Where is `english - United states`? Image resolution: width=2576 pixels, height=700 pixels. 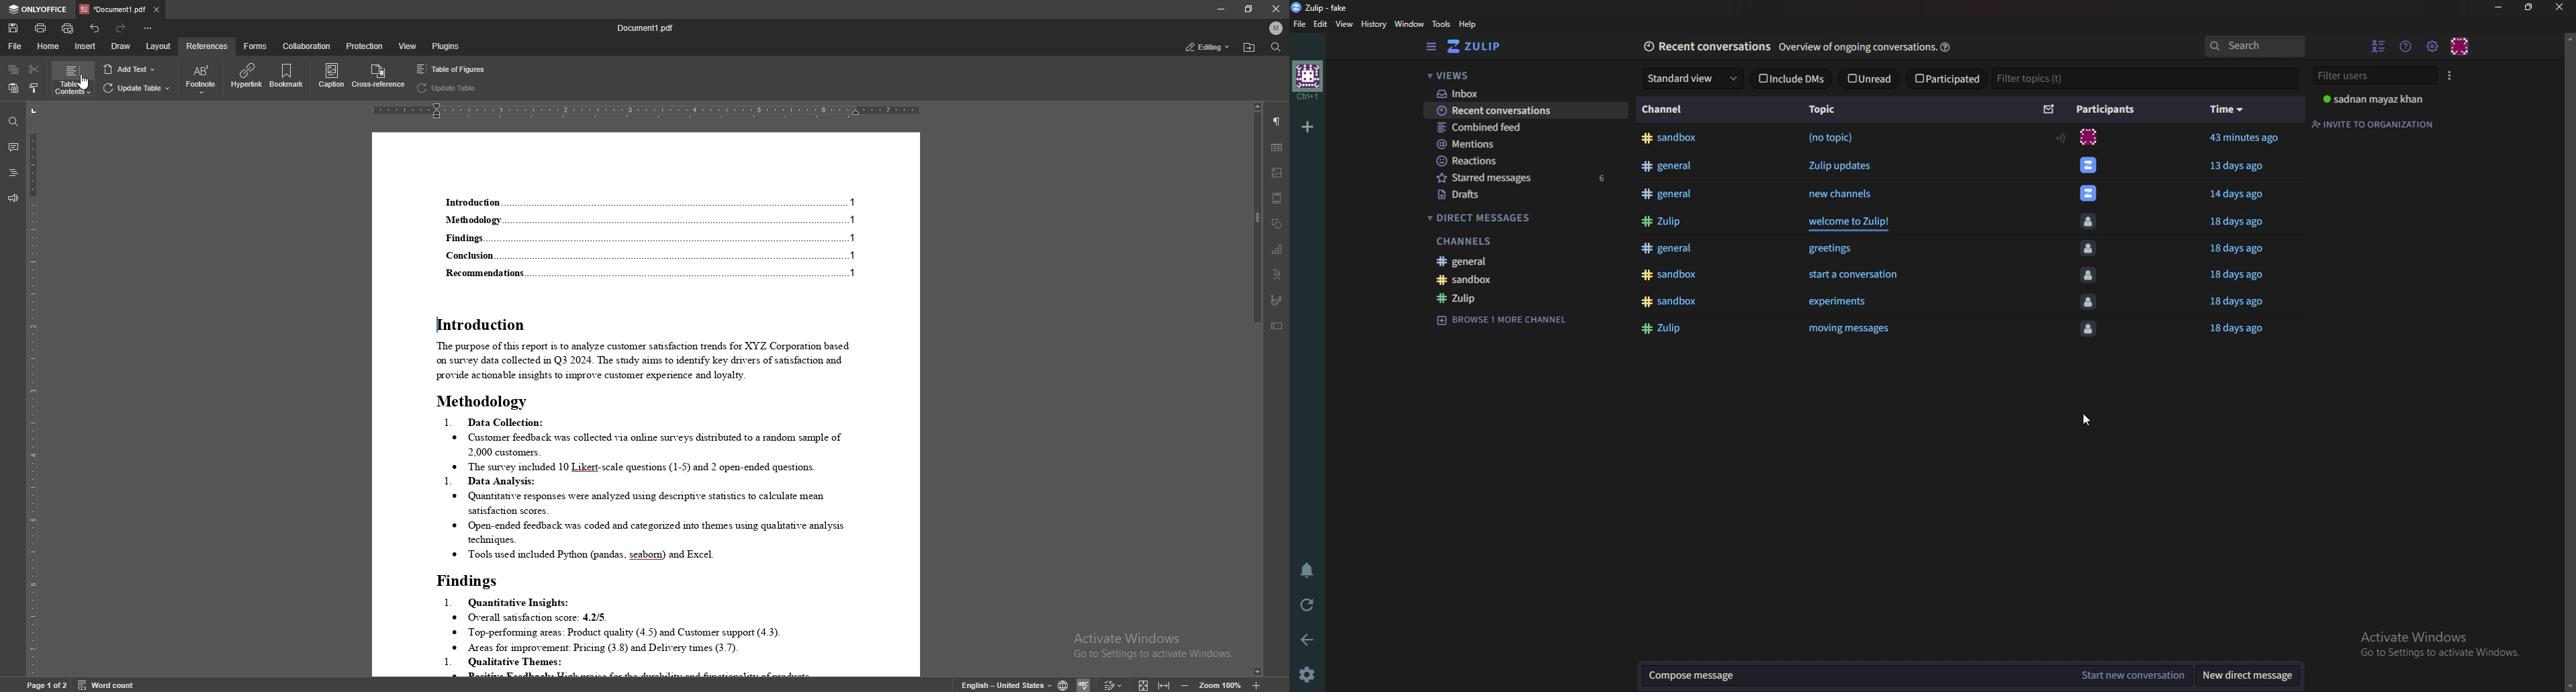
english - United states is located at coordinates (1007, 685).